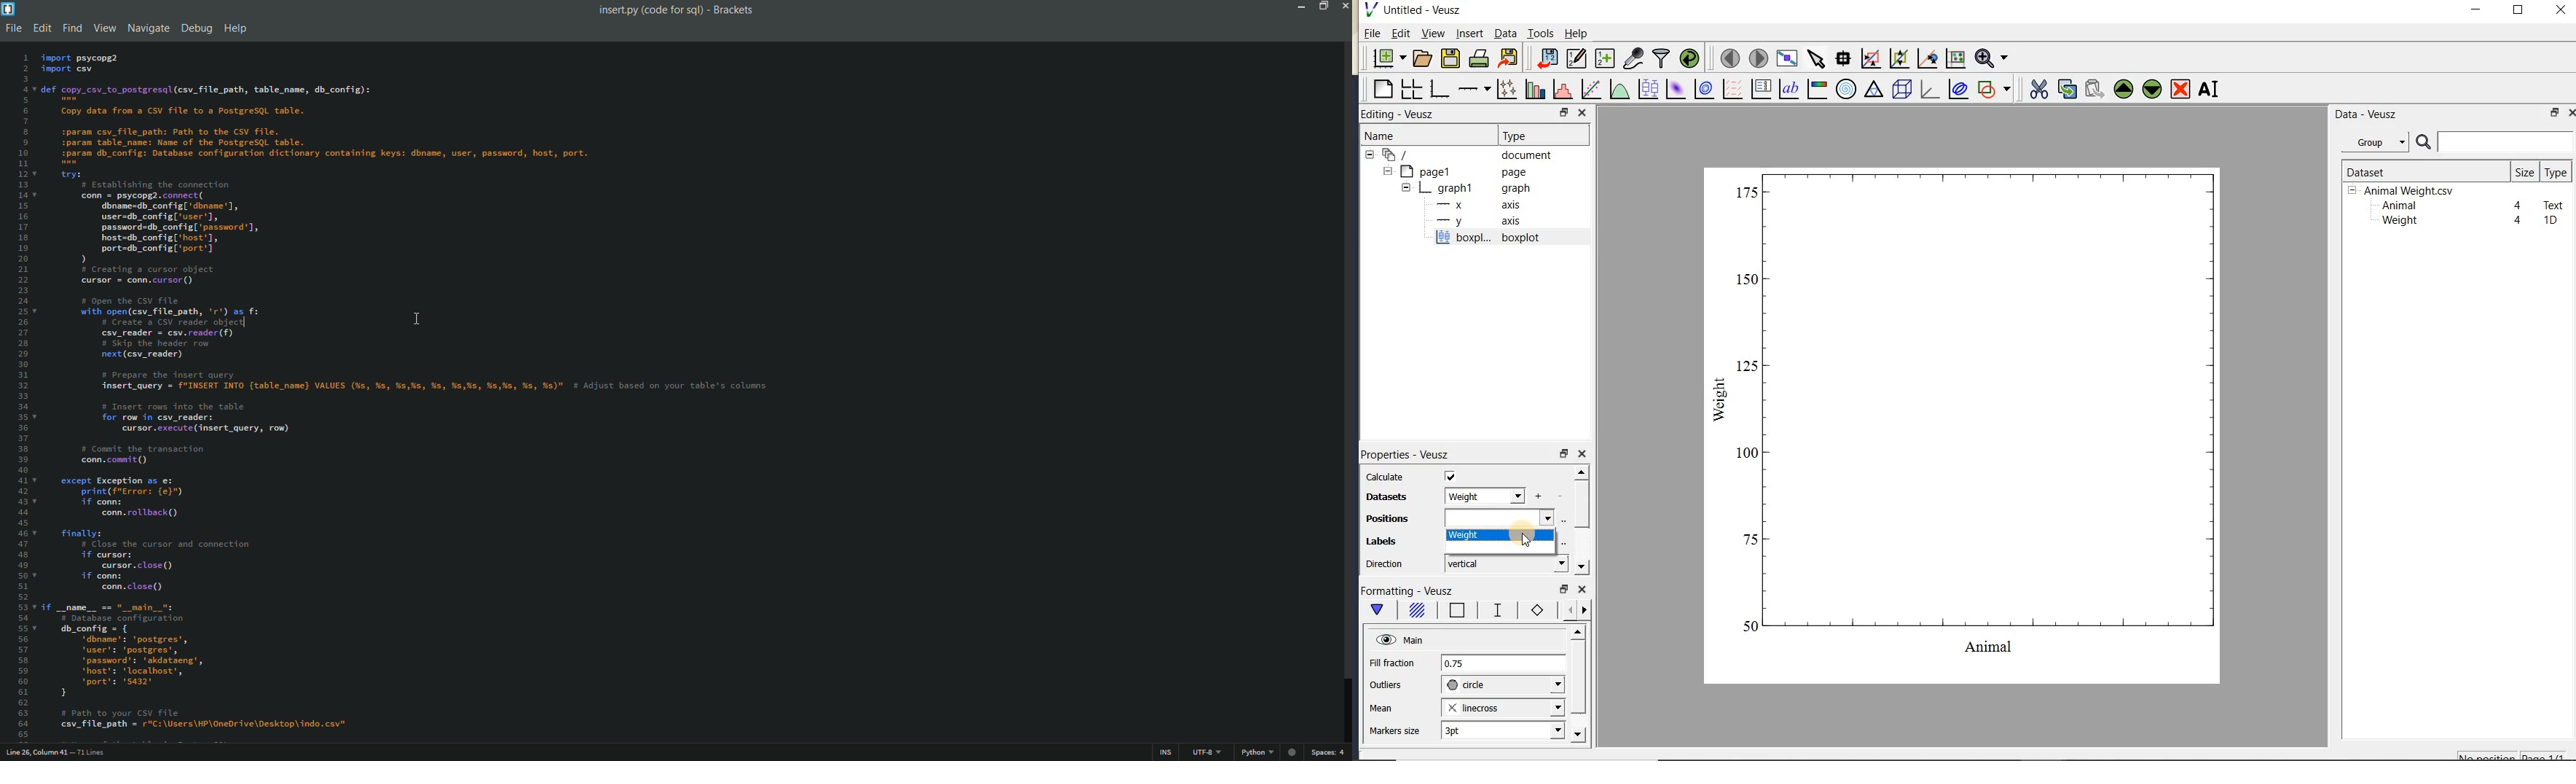  Describe the element at coordinates (1382, 706) in the screenshot. I see `mean` at that location.